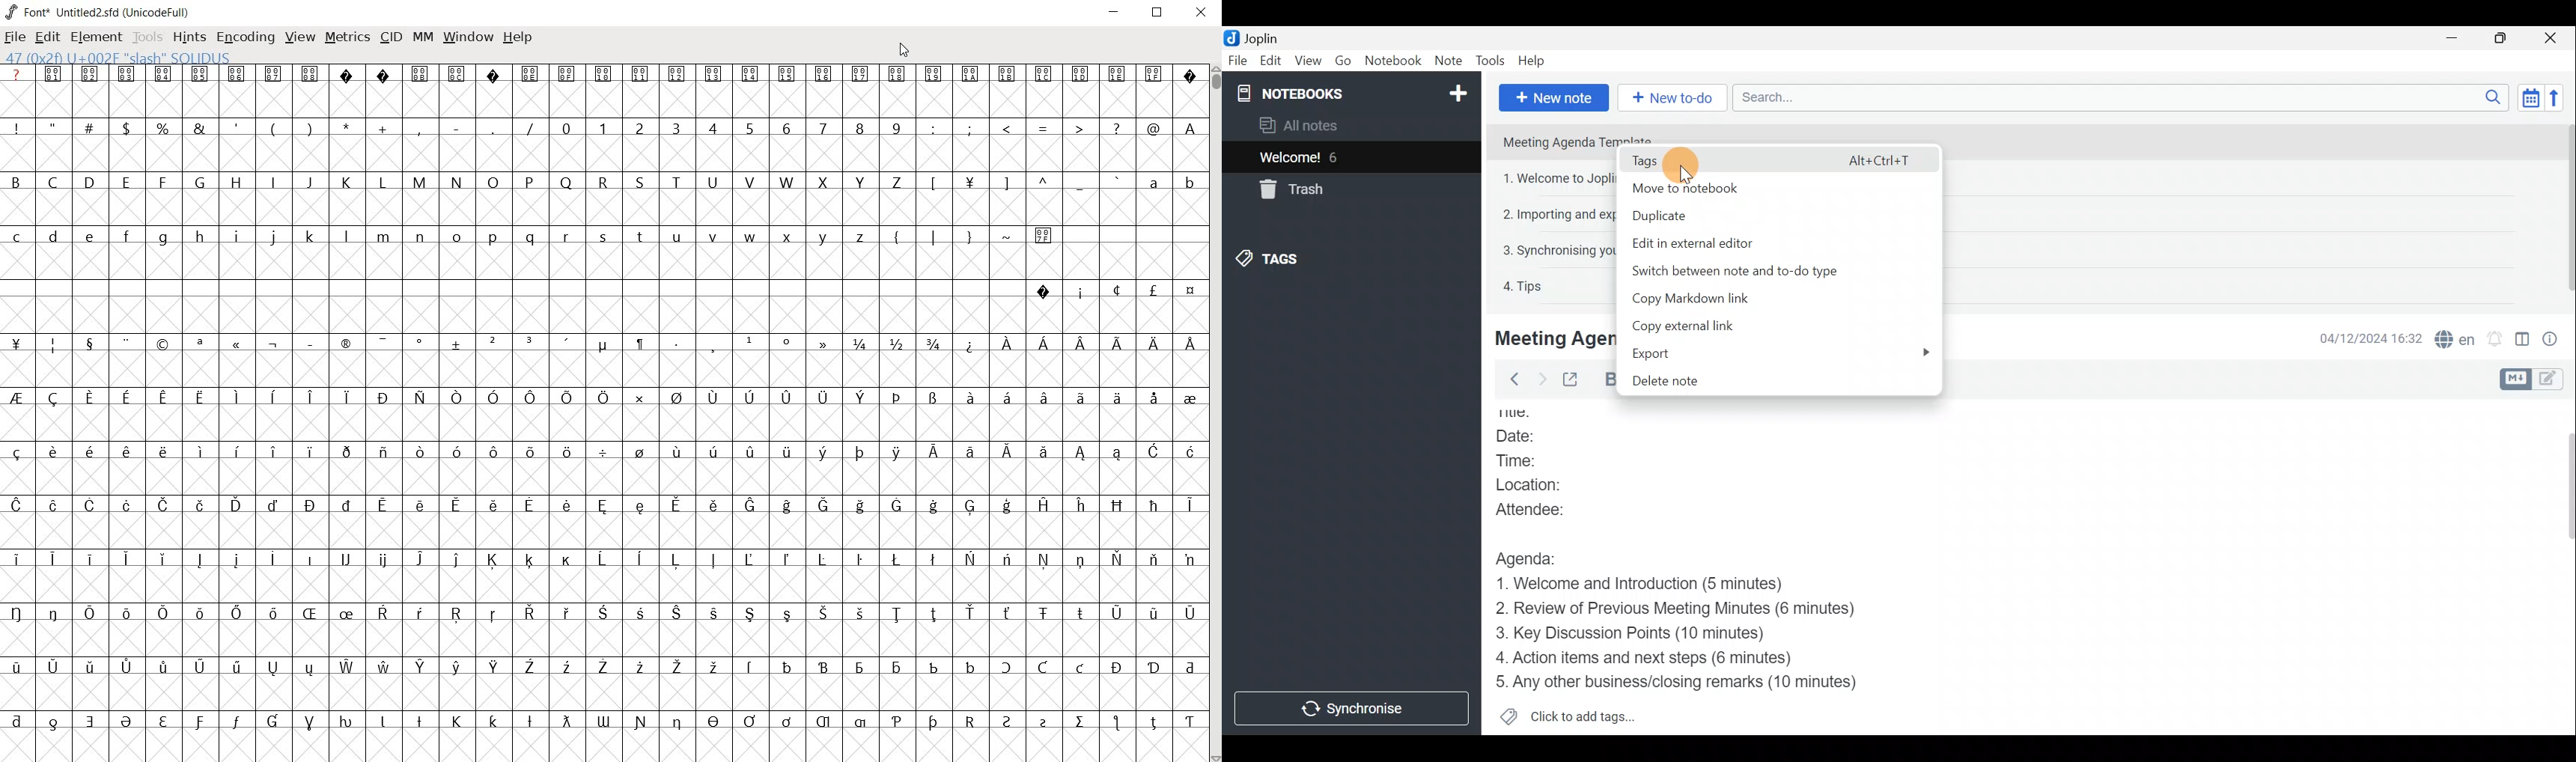 This screenshot has width=2576, height=784. I want to click on Attendee:, so click(1547, 508).